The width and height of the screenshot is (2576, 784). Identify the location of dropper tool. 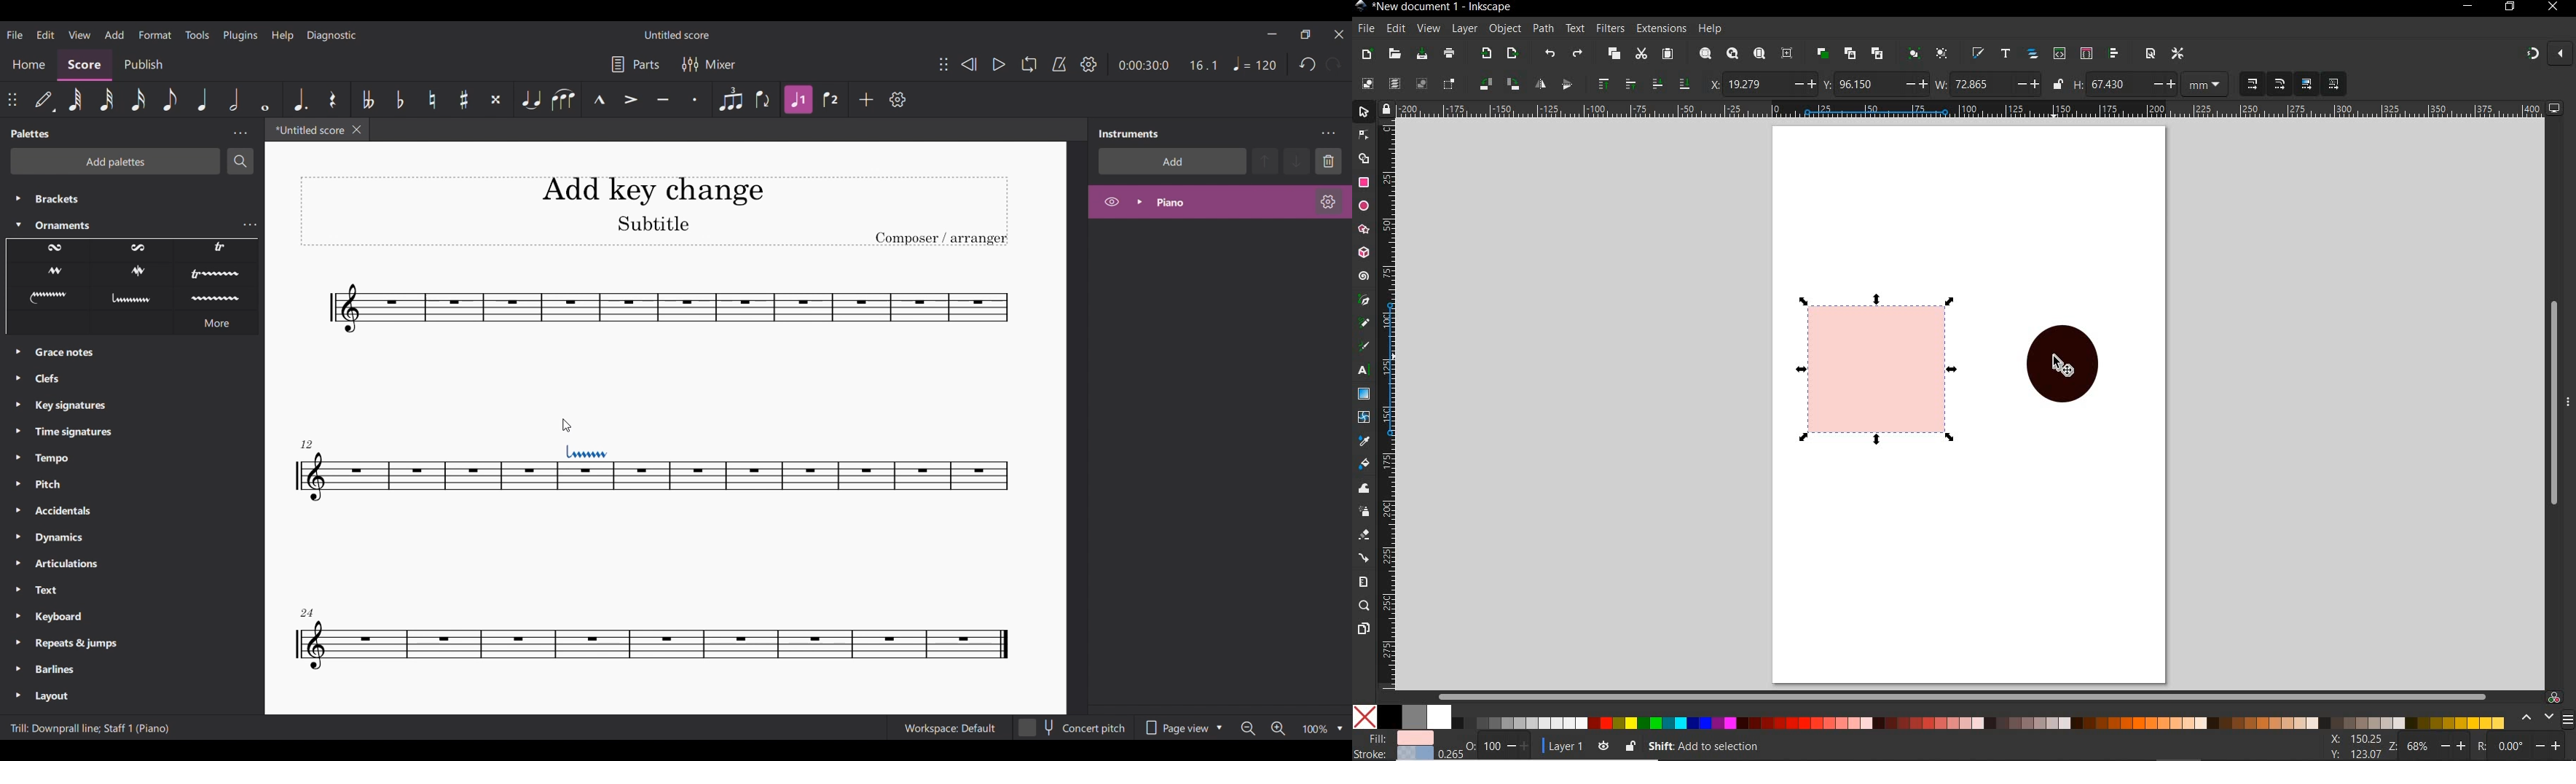
(1362, 439).